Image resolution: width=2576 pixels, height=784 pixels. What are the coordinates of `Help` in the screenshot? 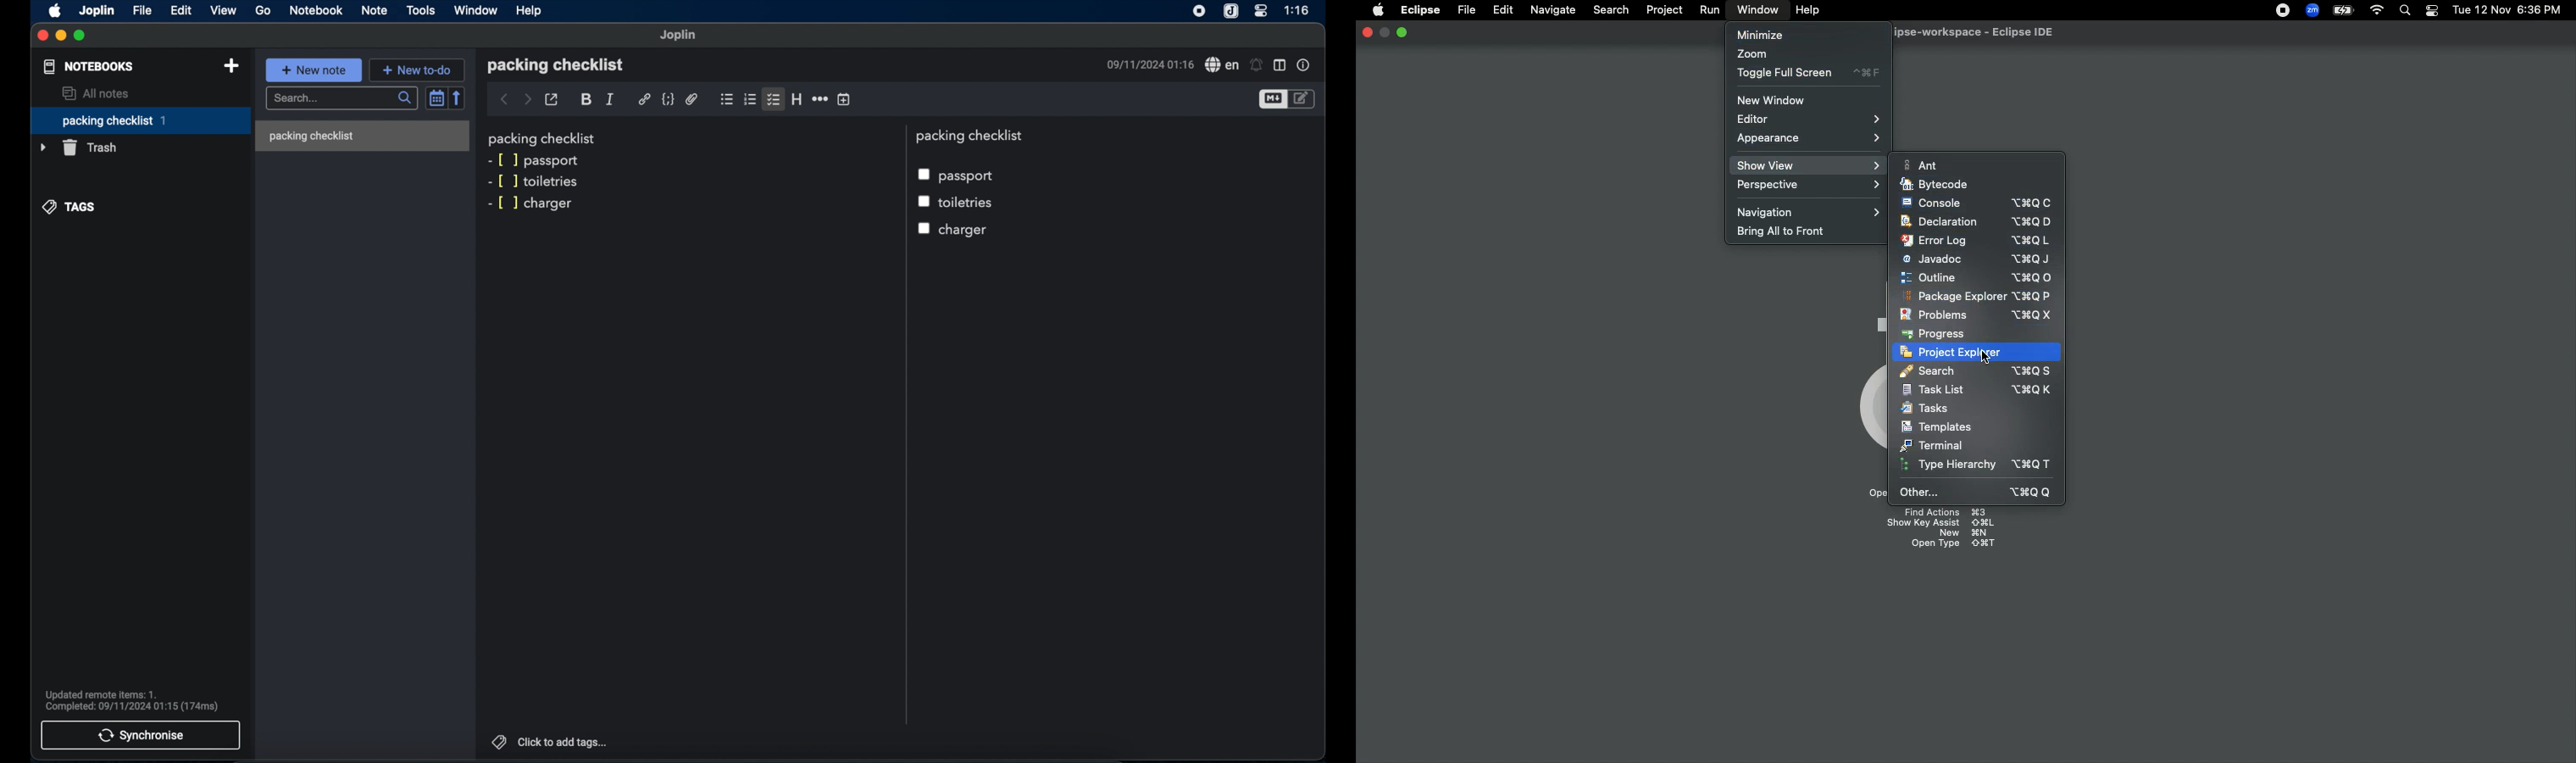 It's located at (1809, 10).